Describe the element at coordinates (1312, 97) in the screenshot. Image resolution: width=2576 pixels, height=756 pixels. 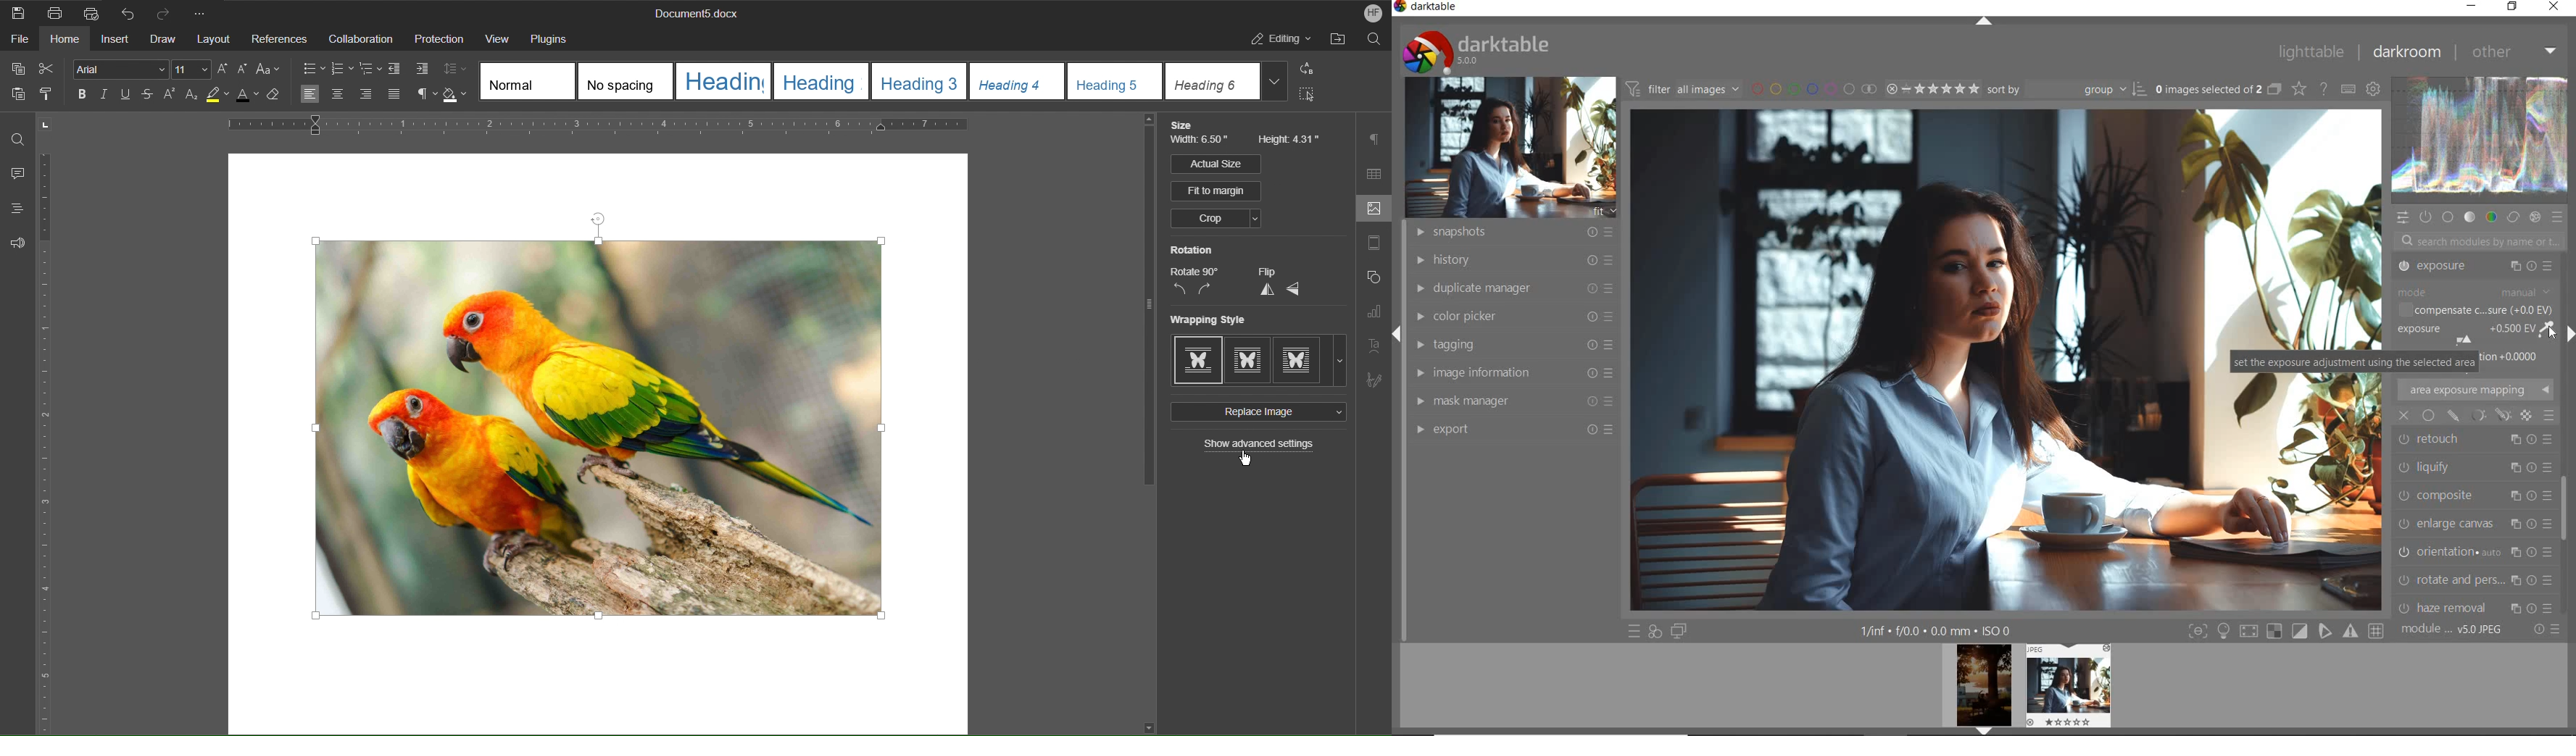
I see `Select All` at that location.